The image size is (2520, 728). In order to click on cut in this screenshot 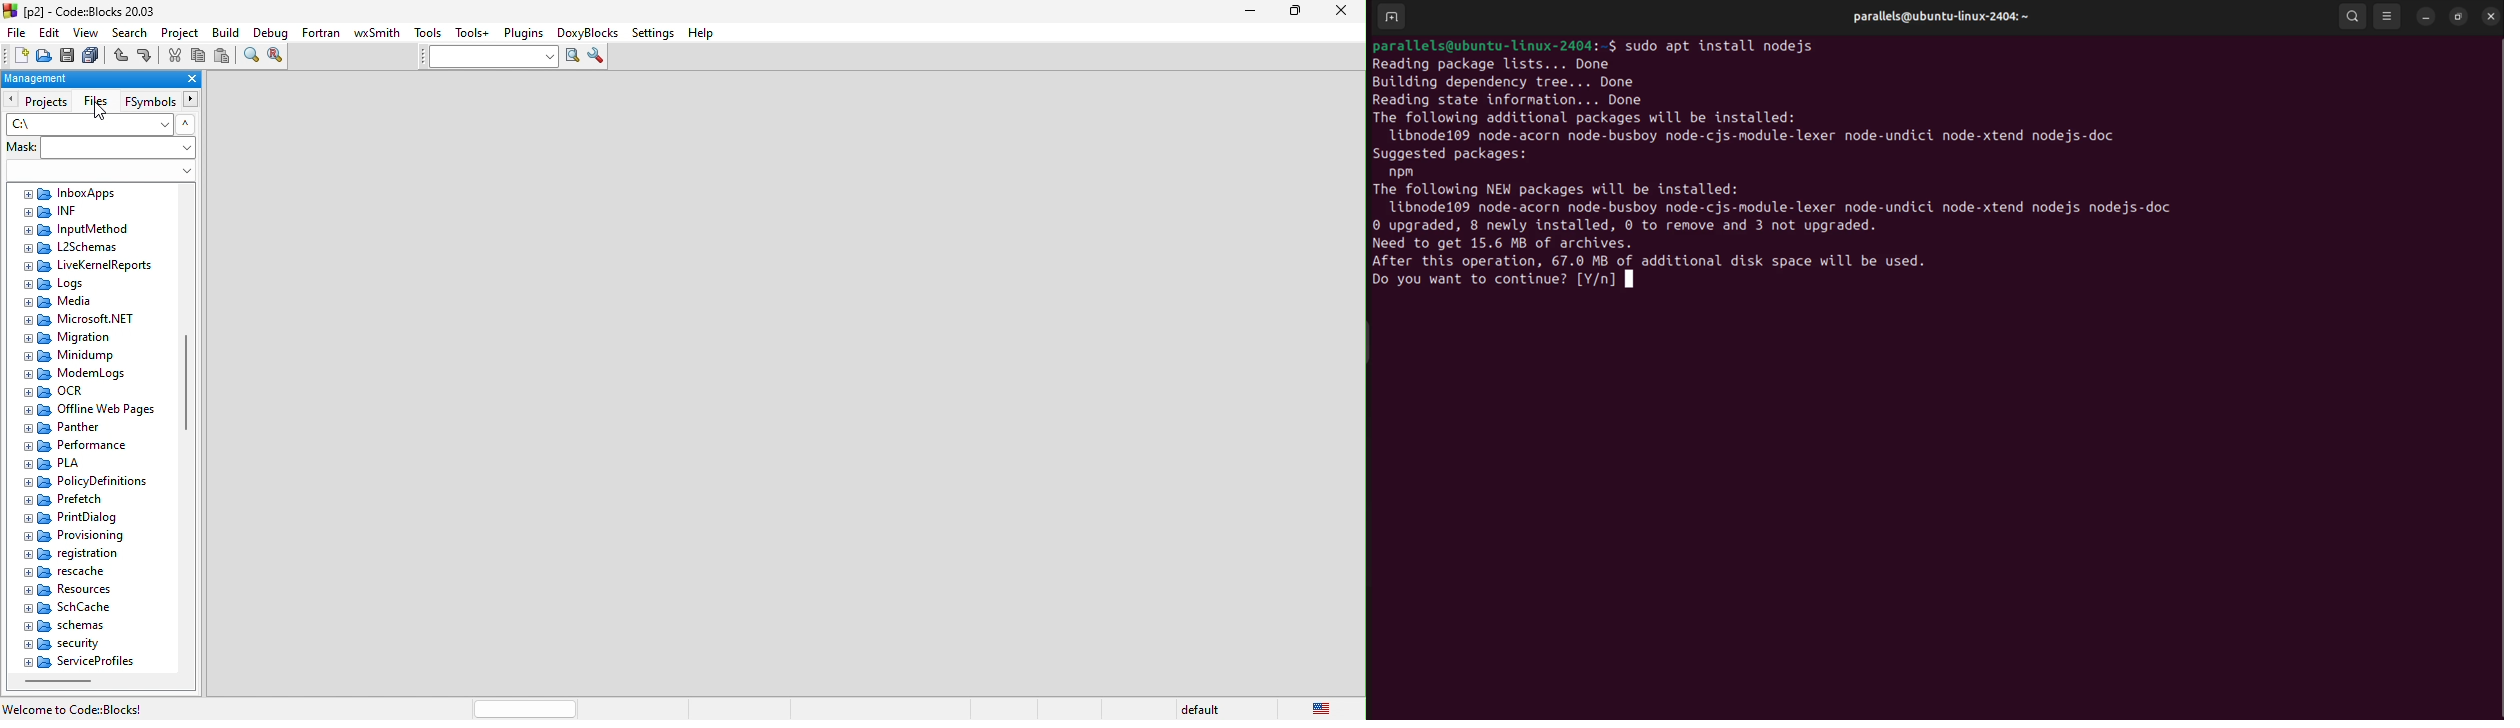, I will do `click(173, 56)`.